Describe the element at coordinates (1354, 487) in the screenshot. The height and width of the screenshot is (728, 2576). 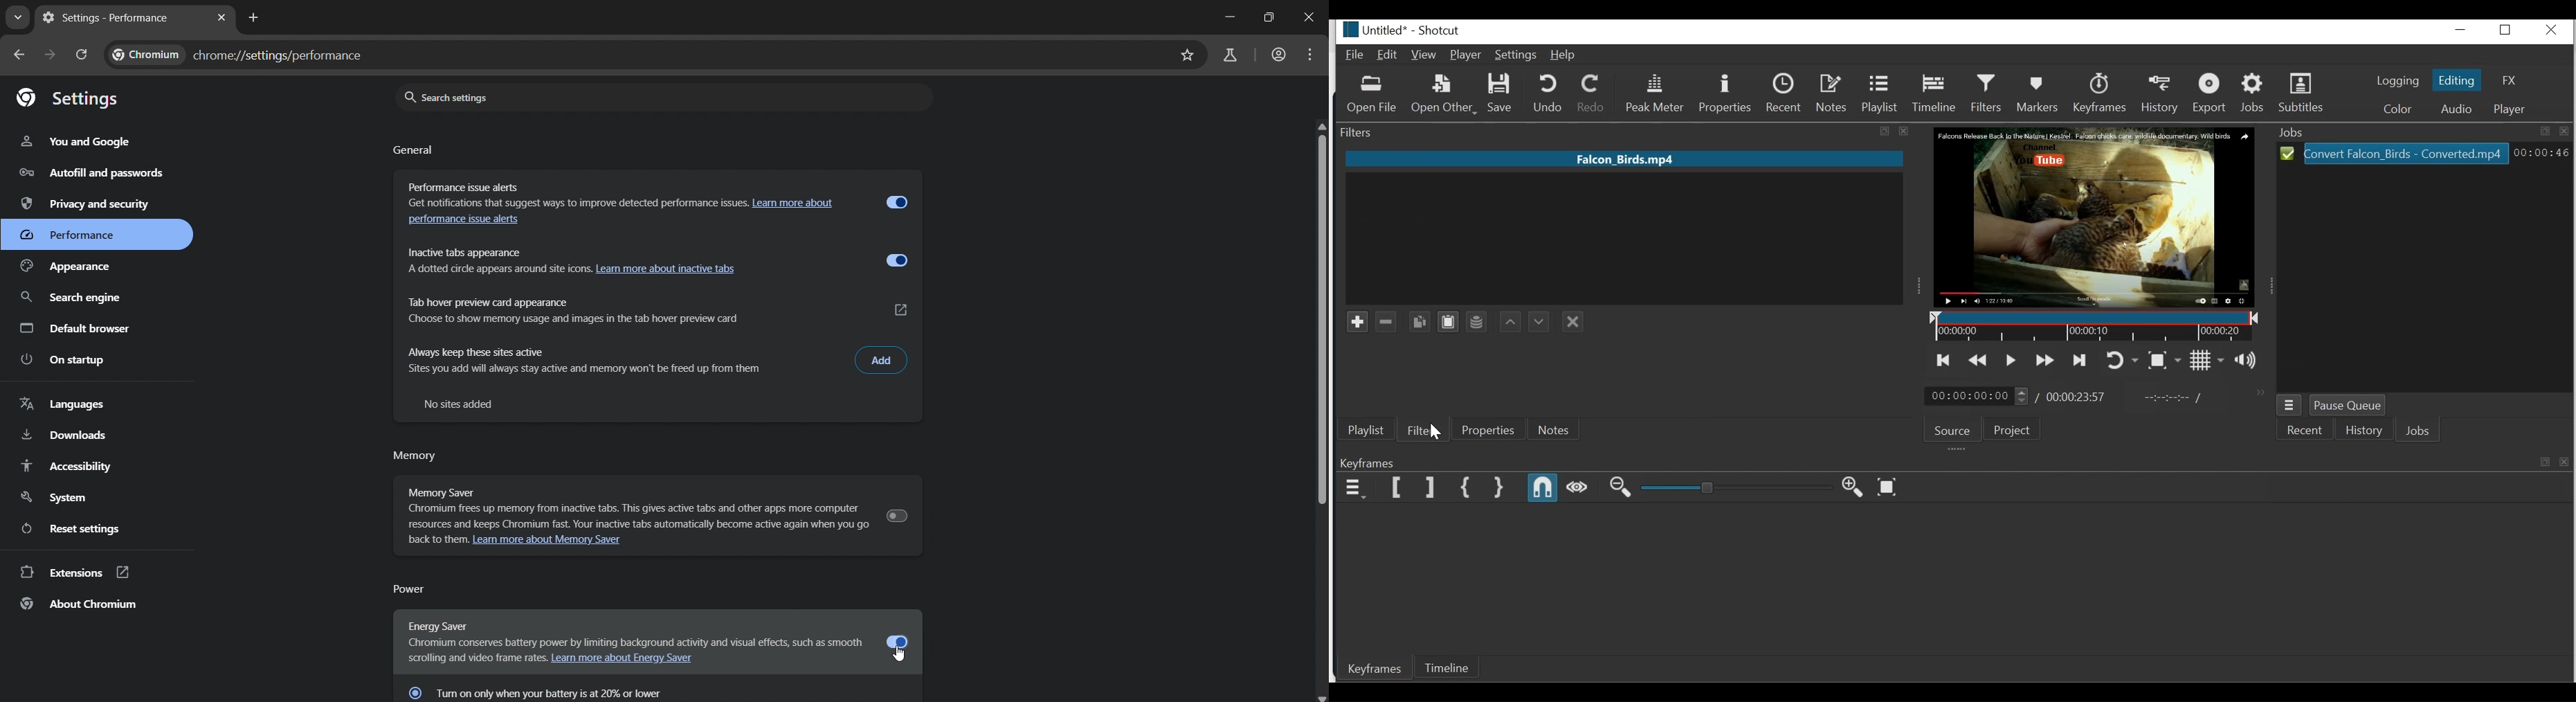
I see `Keyframe menu` at that location.